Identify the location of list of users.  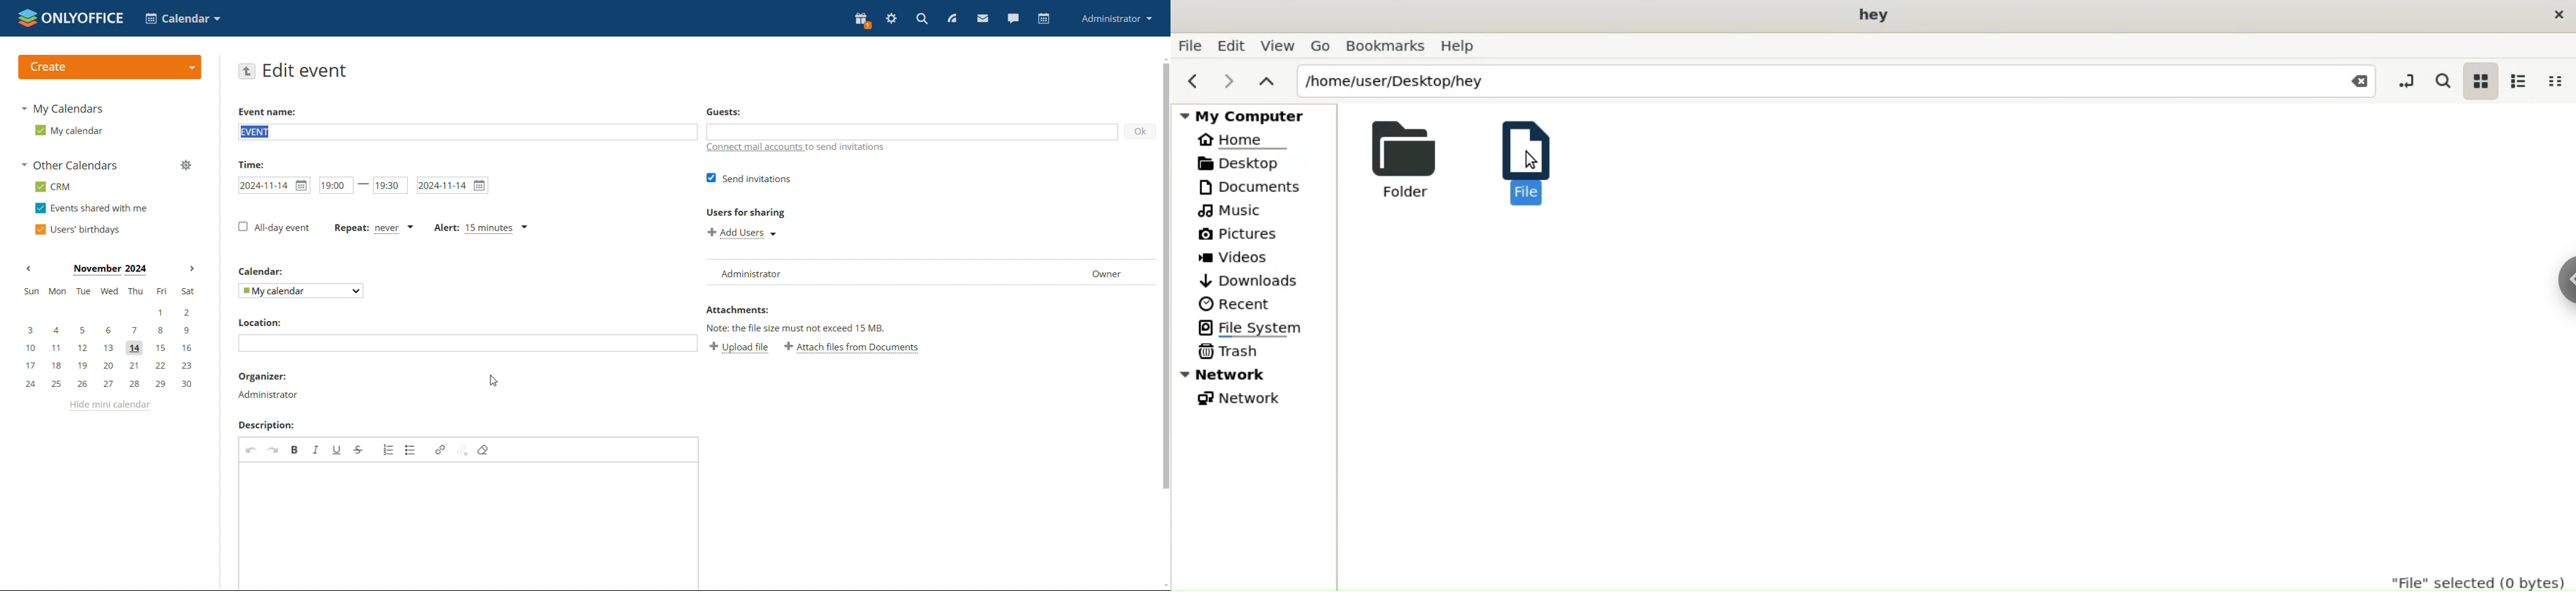
(931, 272).